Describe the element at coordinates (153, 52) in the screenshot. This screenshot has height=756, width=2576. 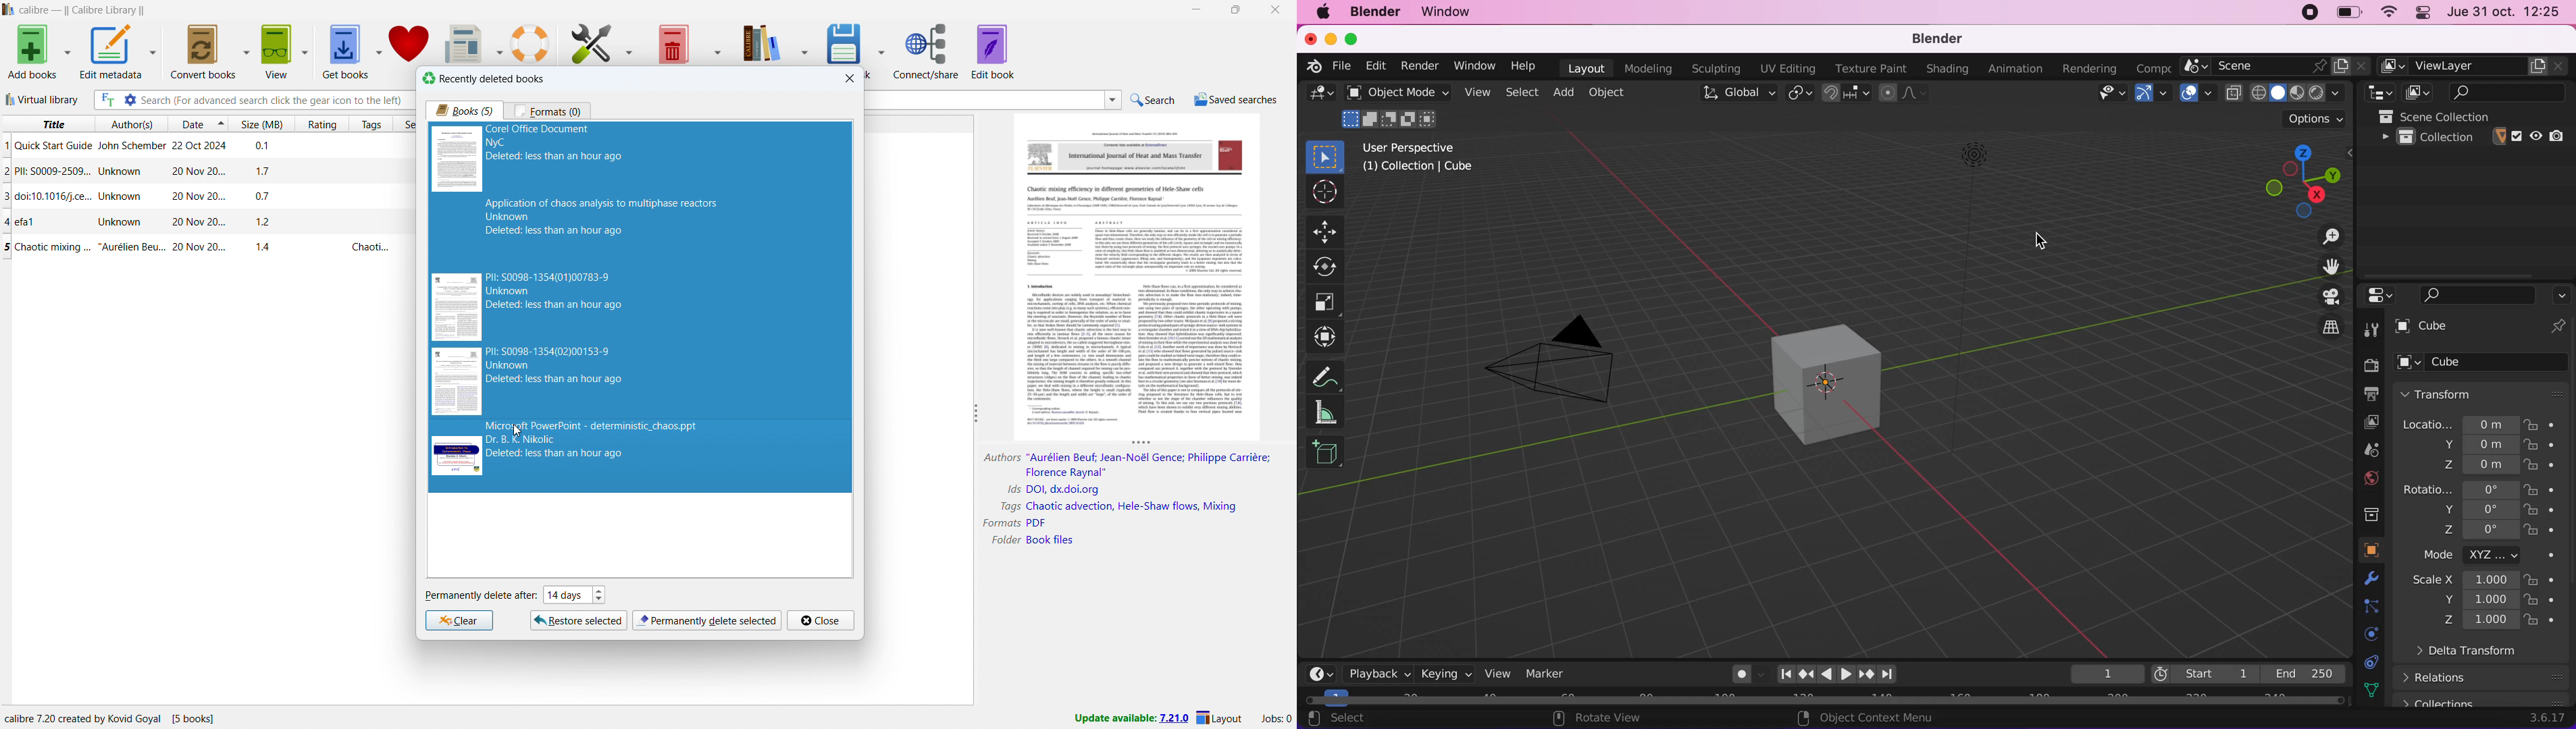
I see `edit metadata options` at that location.